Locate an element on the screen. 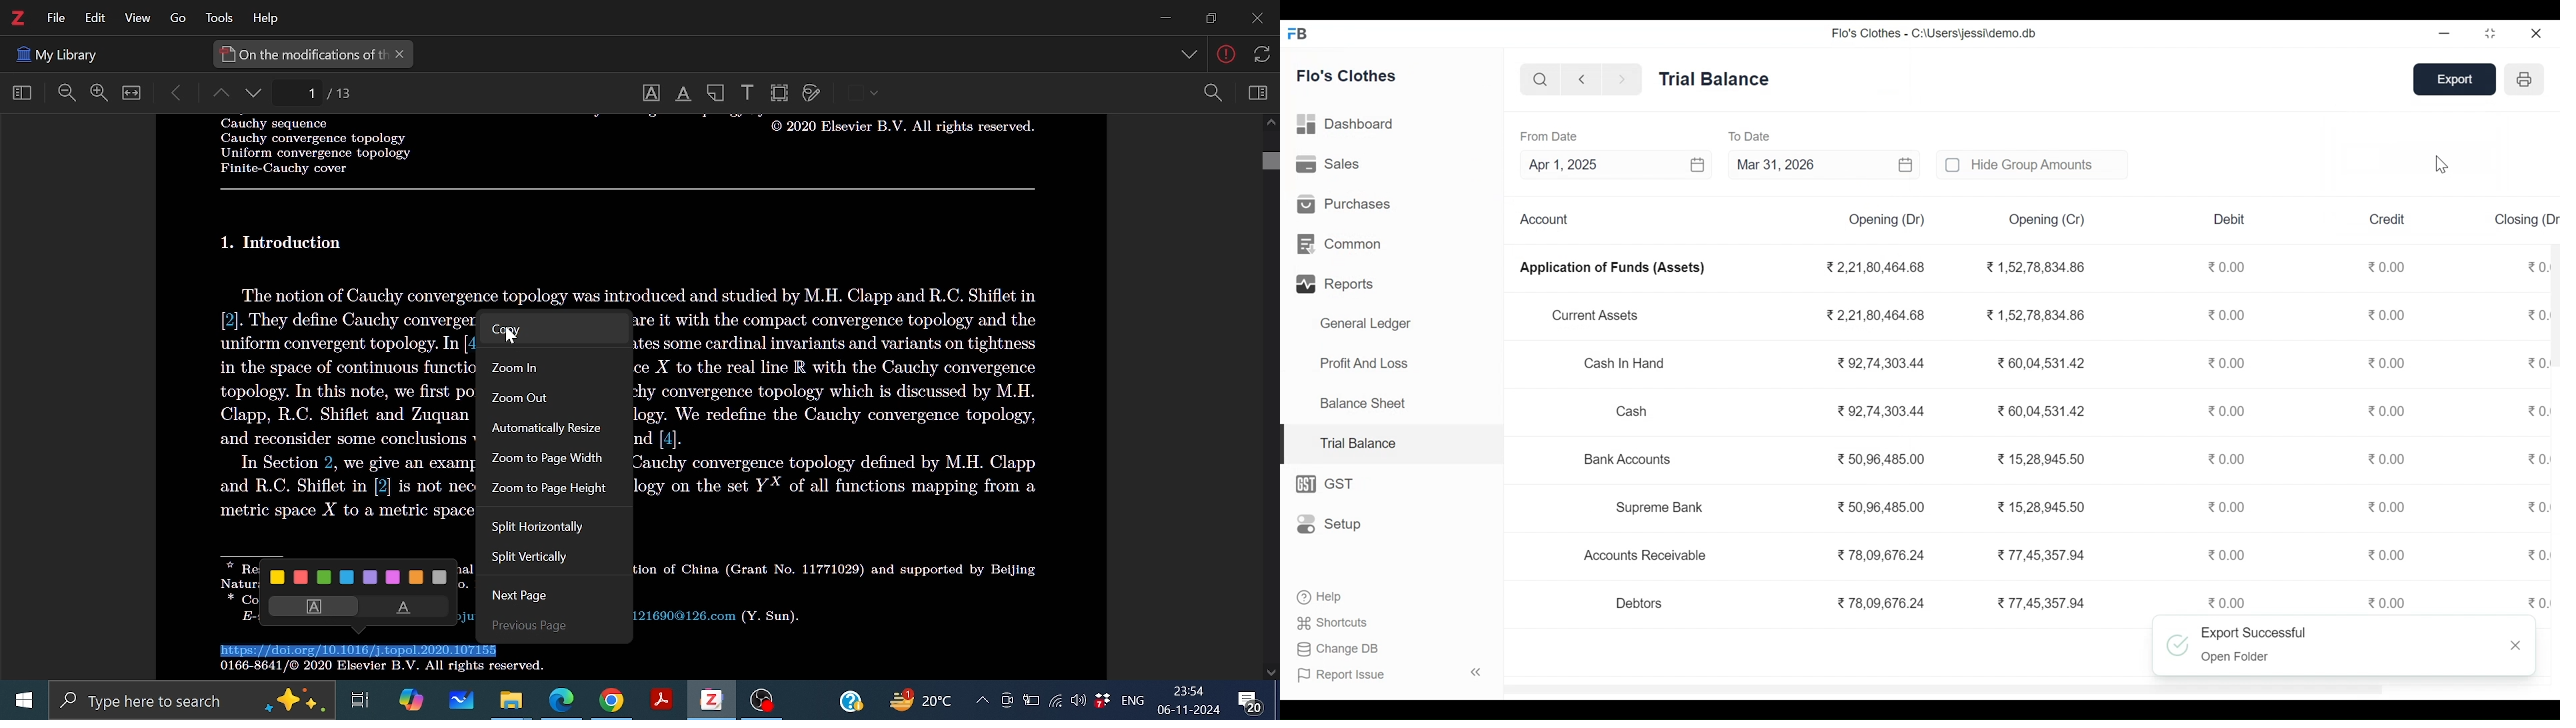  0.00 is located at coordinates (2388, 410).